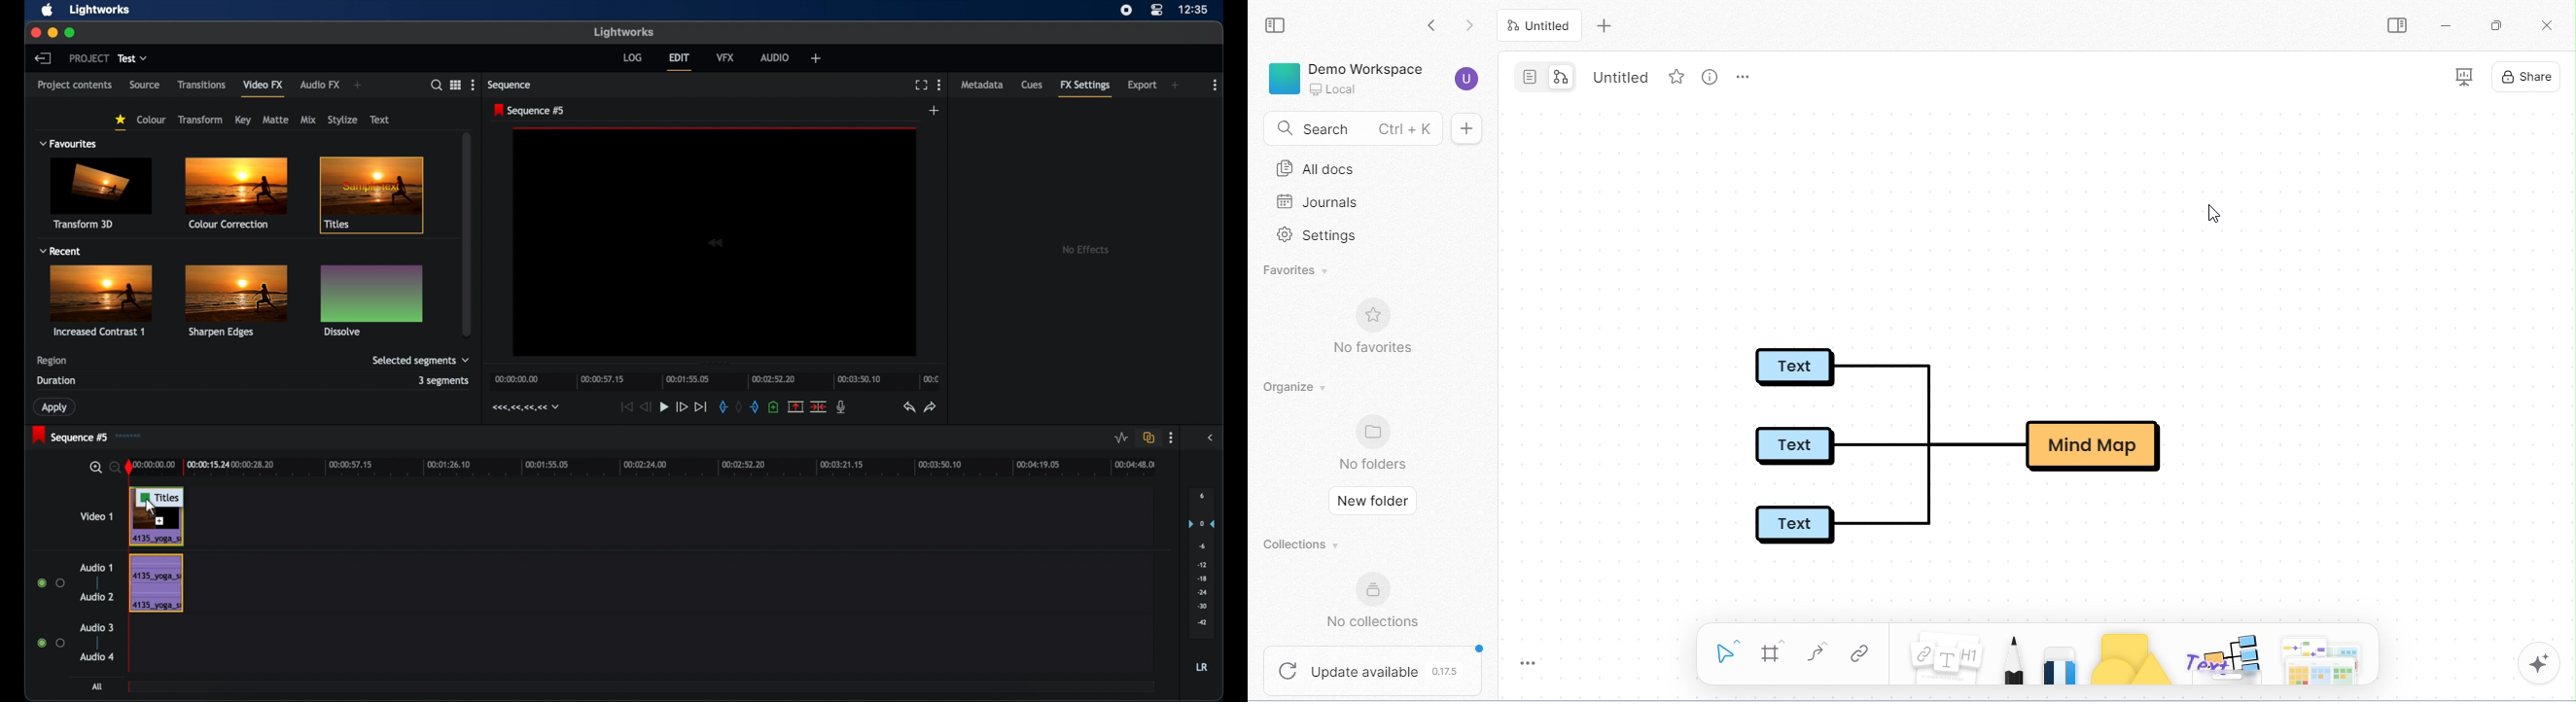 Image resolution: width=2576 pixels, height=728 pixels. I want to click on all docs, so click(1322, 166).